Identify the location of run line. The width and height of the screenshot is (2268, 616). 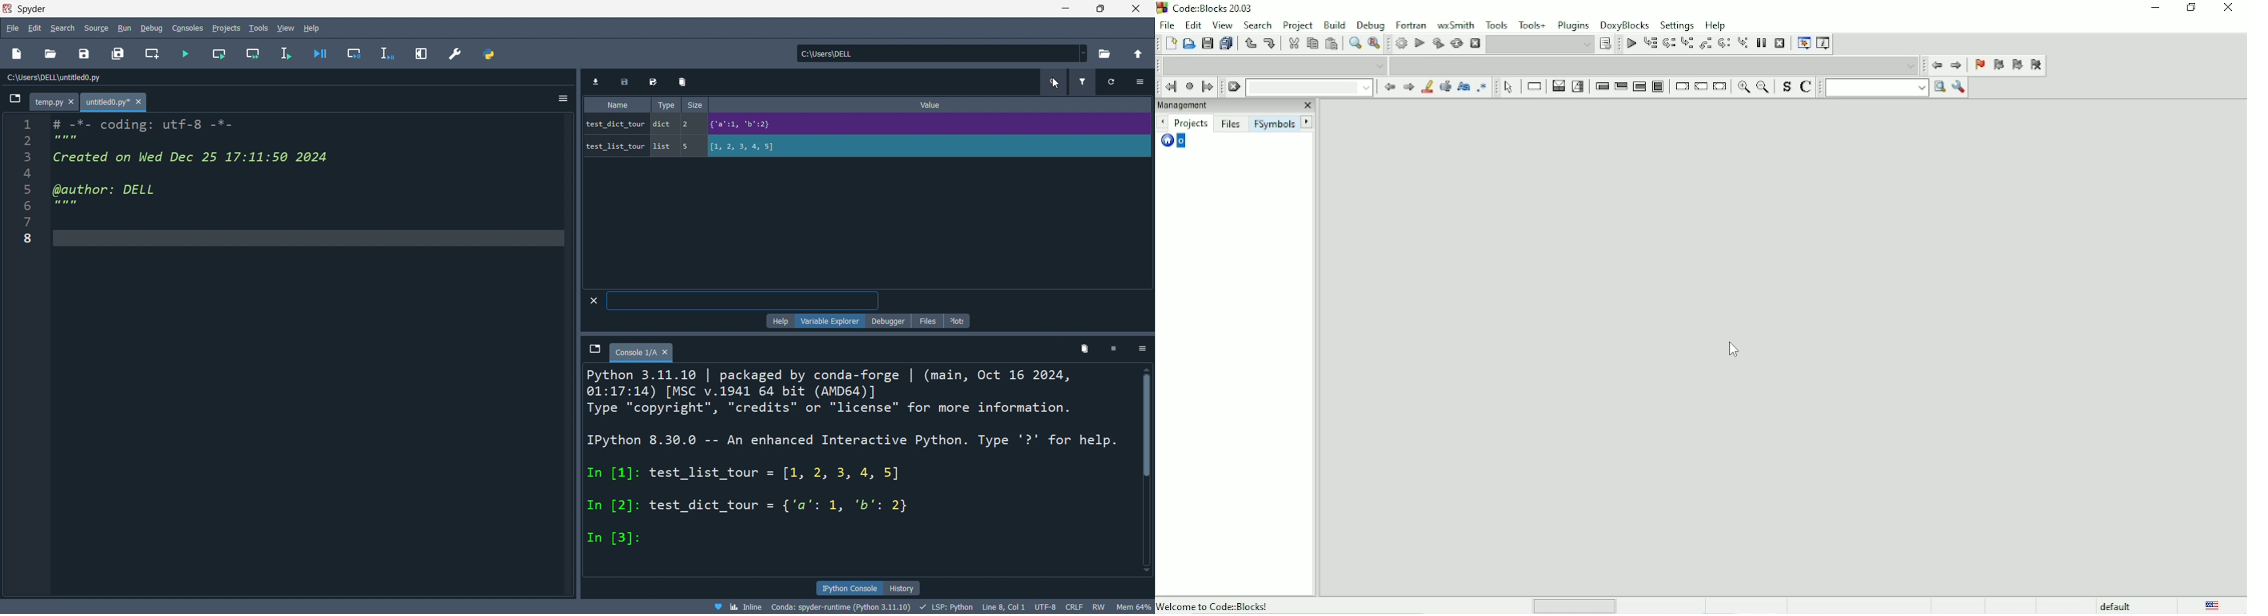
(284, 52).